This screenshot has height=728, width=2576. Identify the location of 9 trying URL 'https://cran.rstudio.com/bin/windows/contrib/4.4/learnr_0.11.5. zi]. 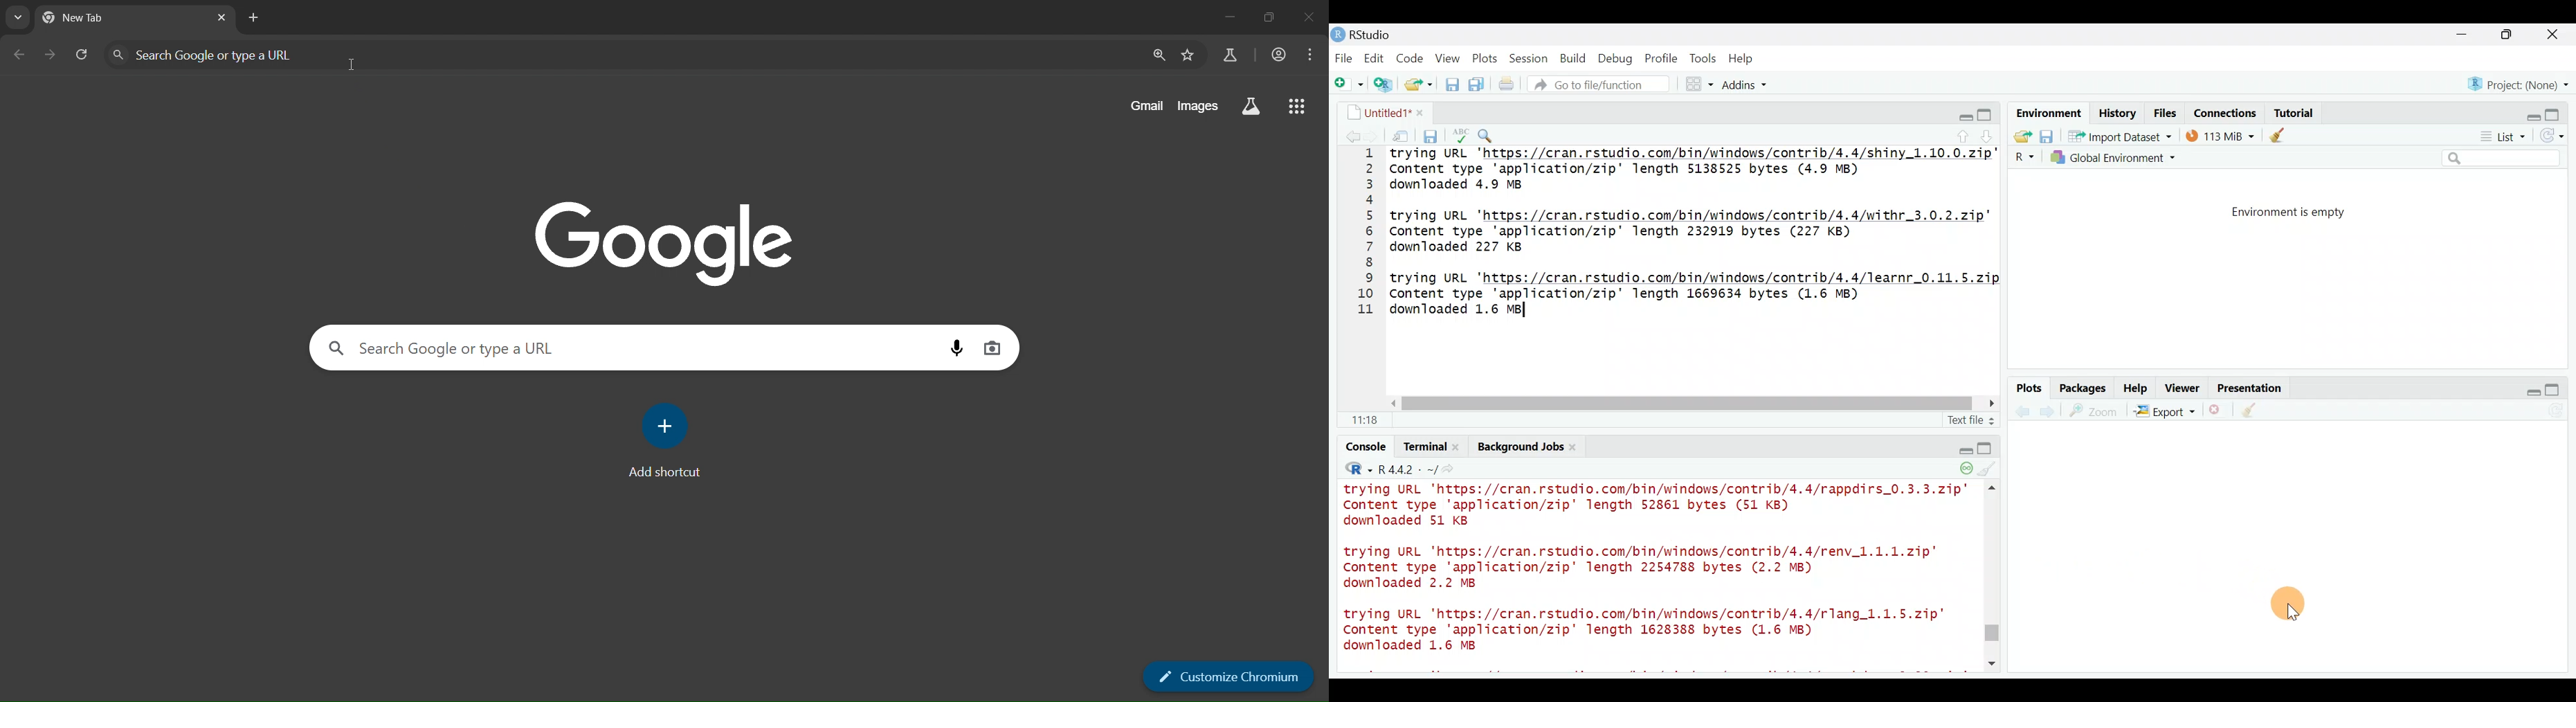
(1673, 278).